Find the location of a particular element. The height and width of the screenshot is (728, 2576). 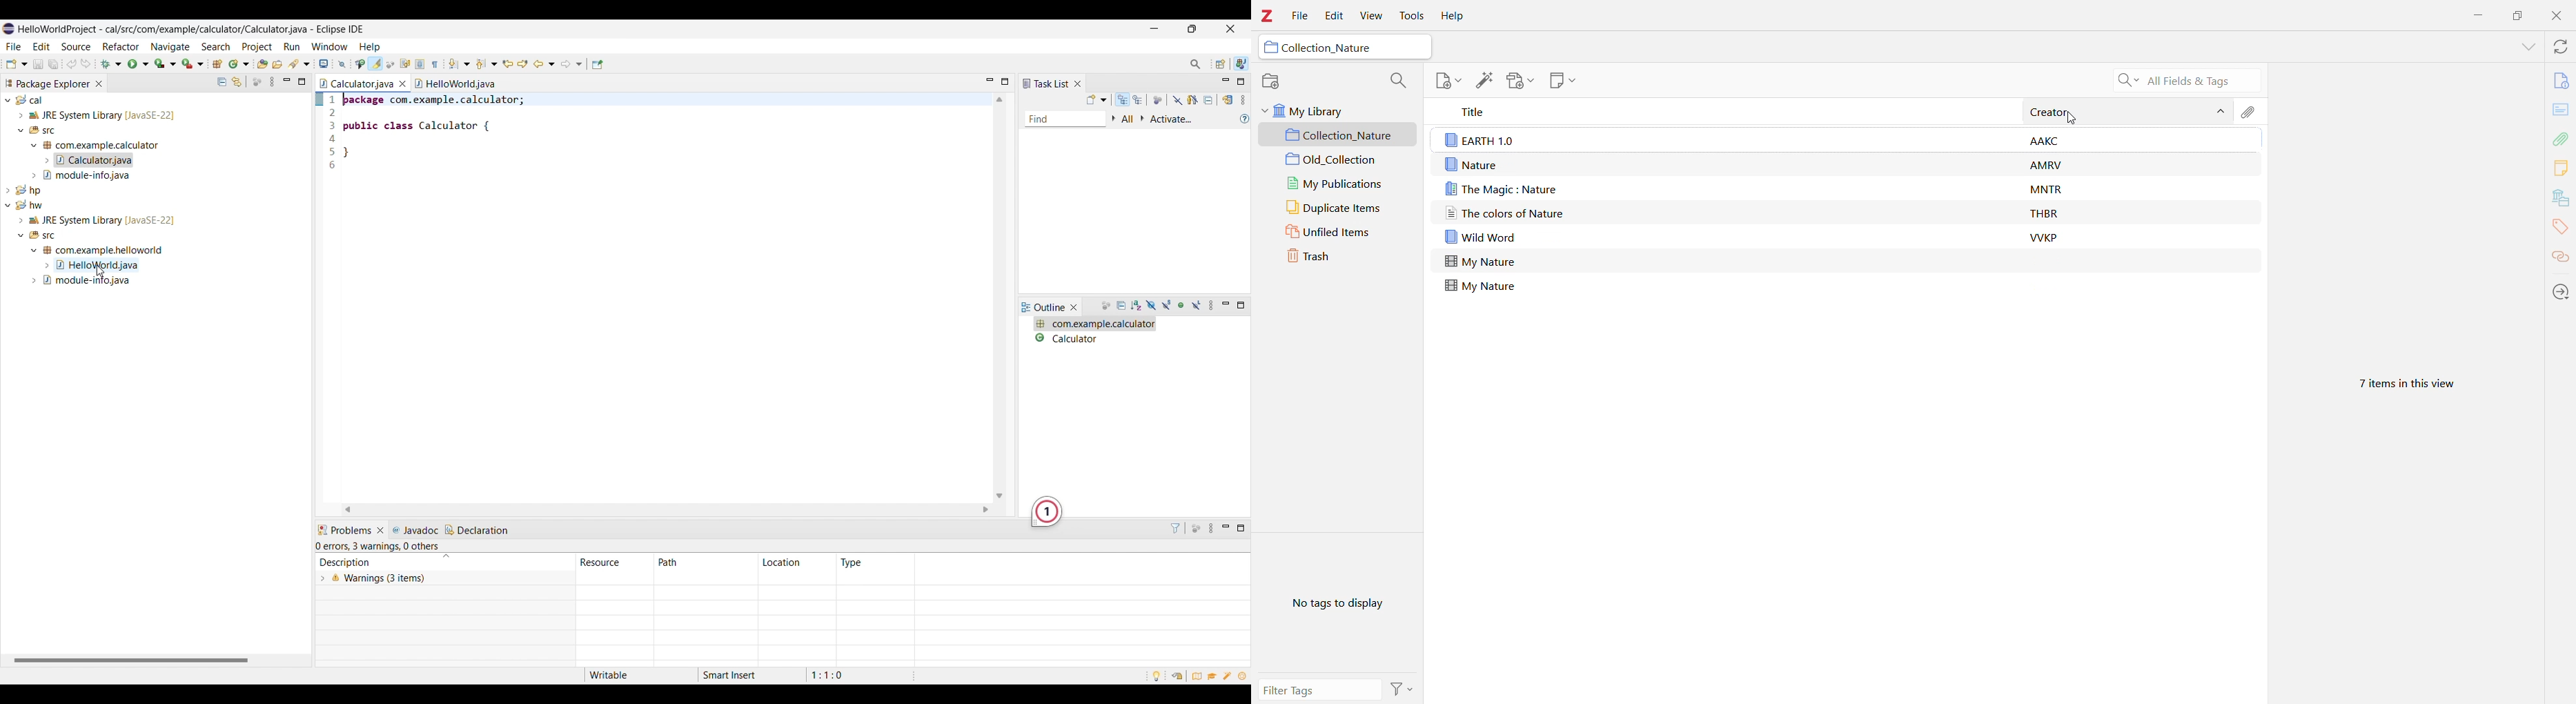

Add Item(s) by Identifier is located at coordinates (1484, 81).